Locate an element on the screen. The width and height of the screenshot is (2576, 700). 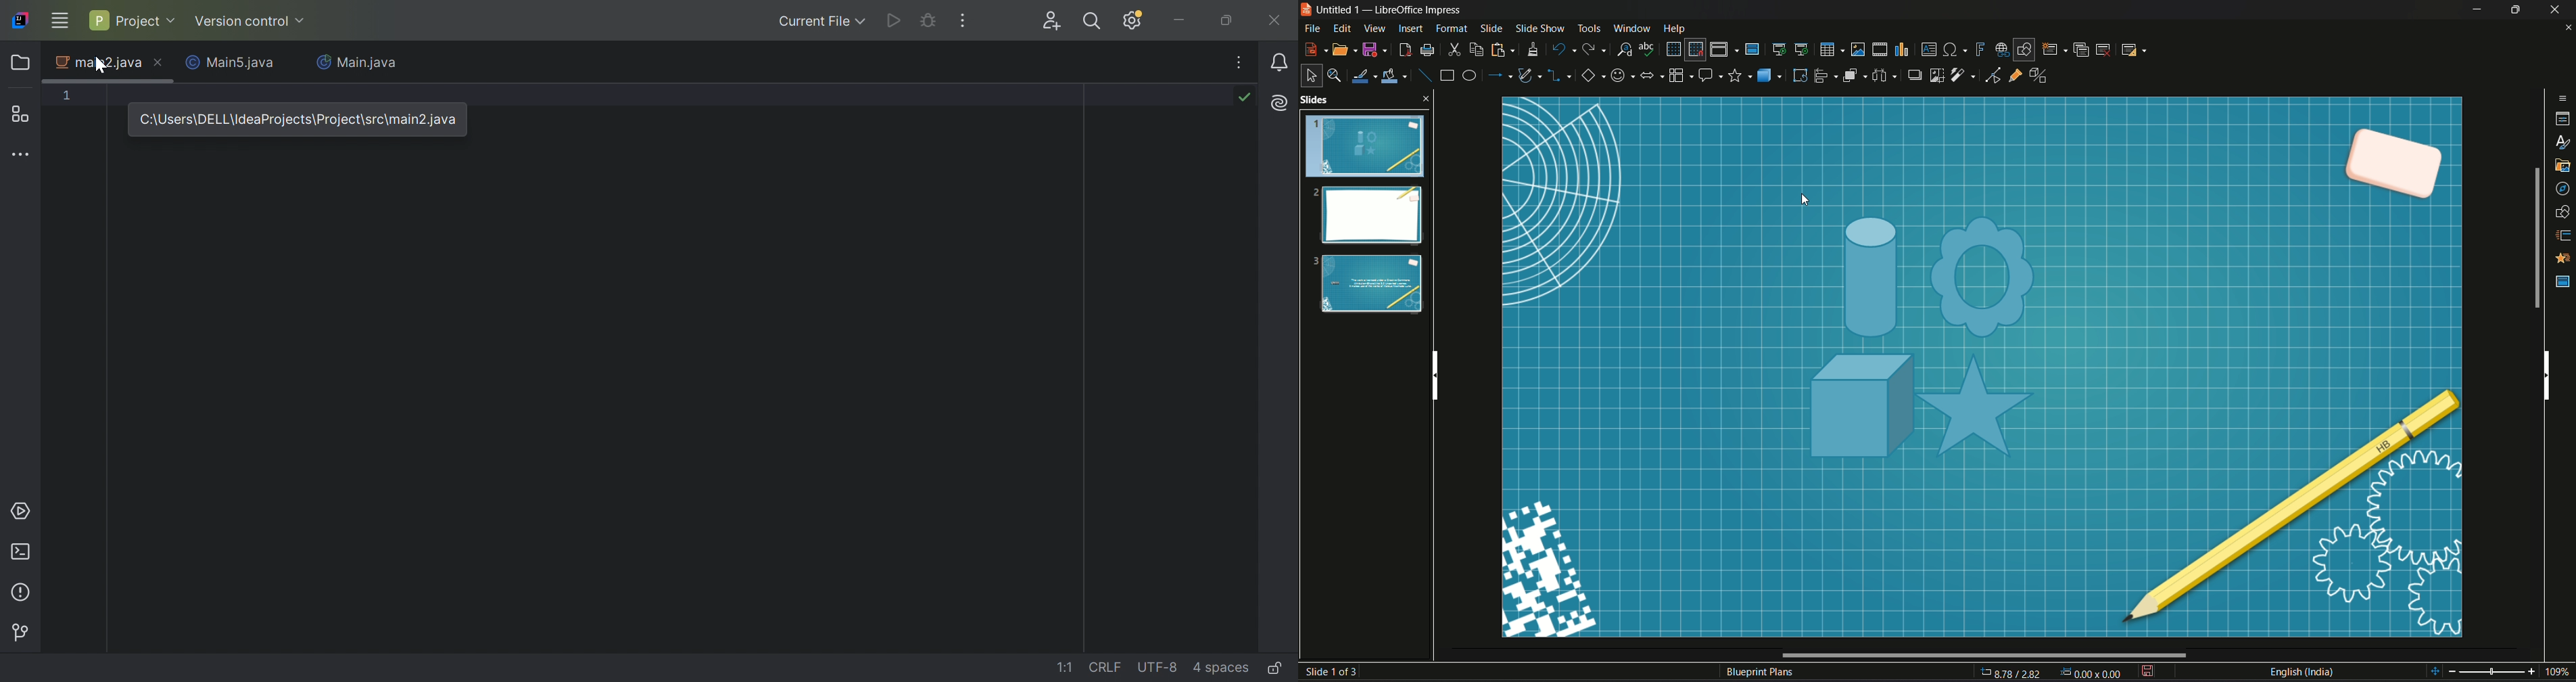
new is located at coordinates (1315, 48).